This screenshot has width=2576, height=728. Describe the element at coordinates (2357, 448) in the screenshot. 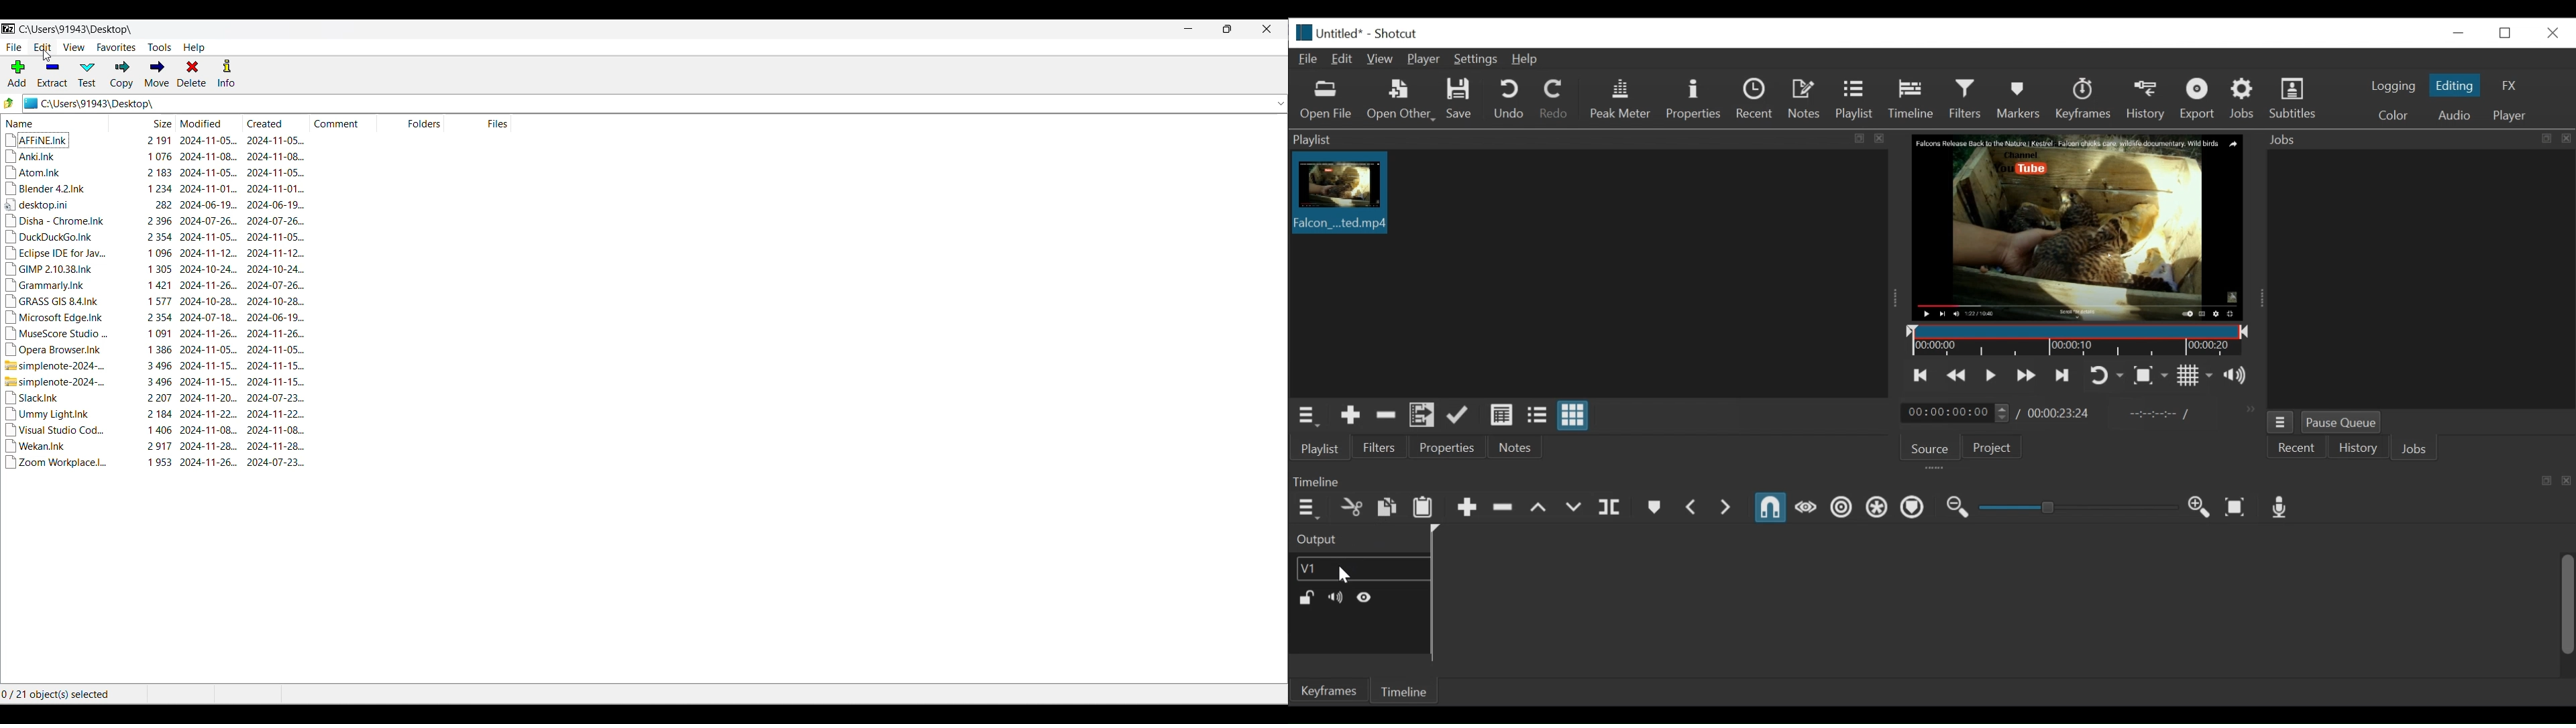

I see `History` at that location.